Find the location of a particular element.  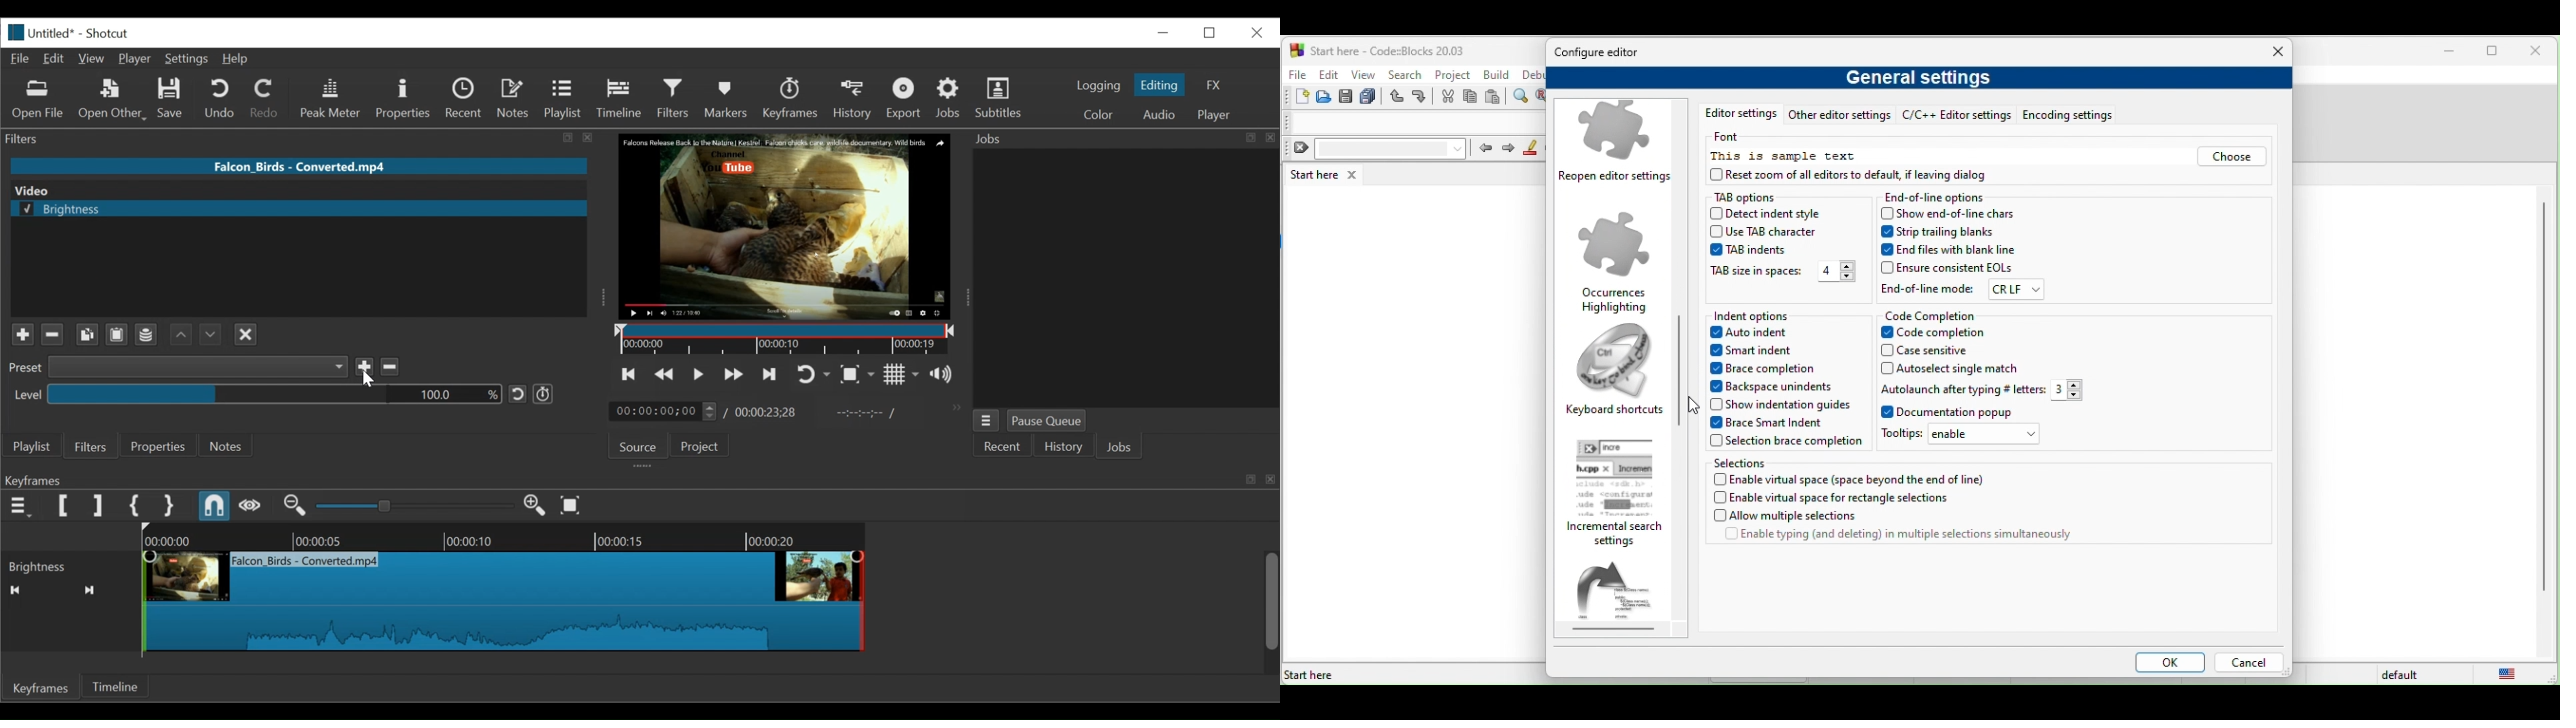

Project is located at coordinates (699, 445).